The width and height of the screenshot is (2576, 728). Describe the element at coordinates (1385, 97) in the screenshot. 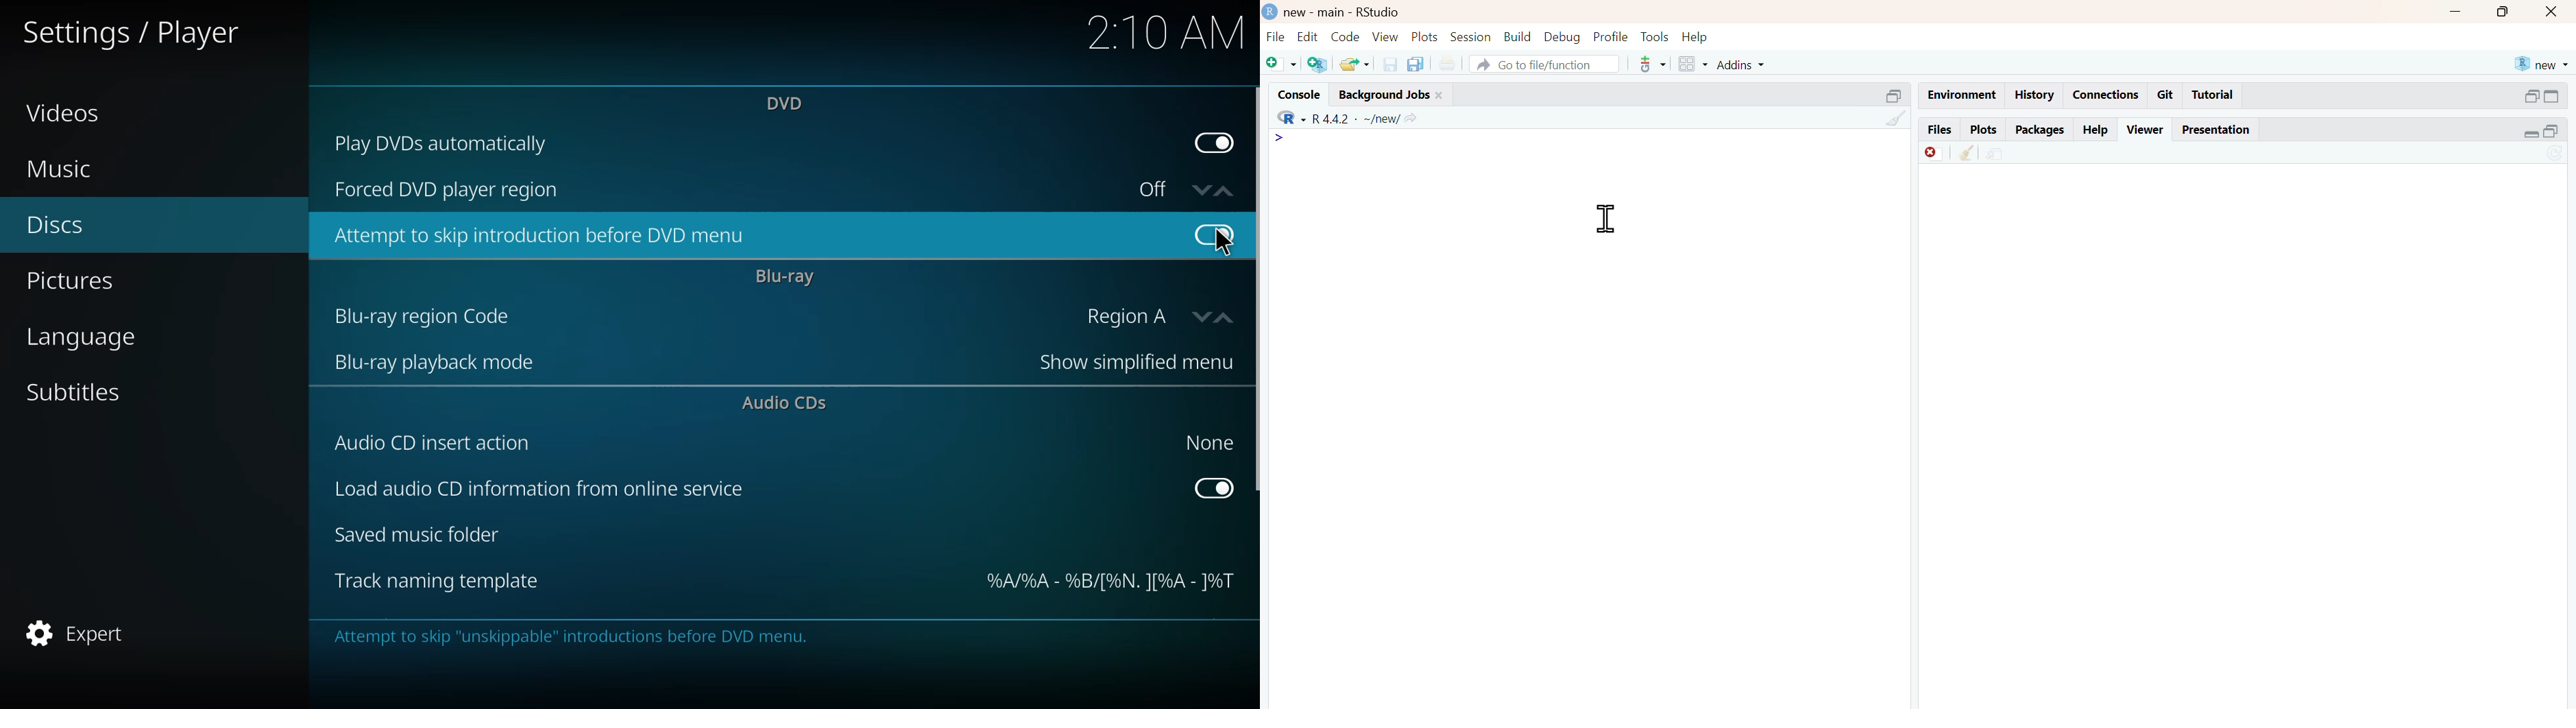

I see `background jobs` at that location.